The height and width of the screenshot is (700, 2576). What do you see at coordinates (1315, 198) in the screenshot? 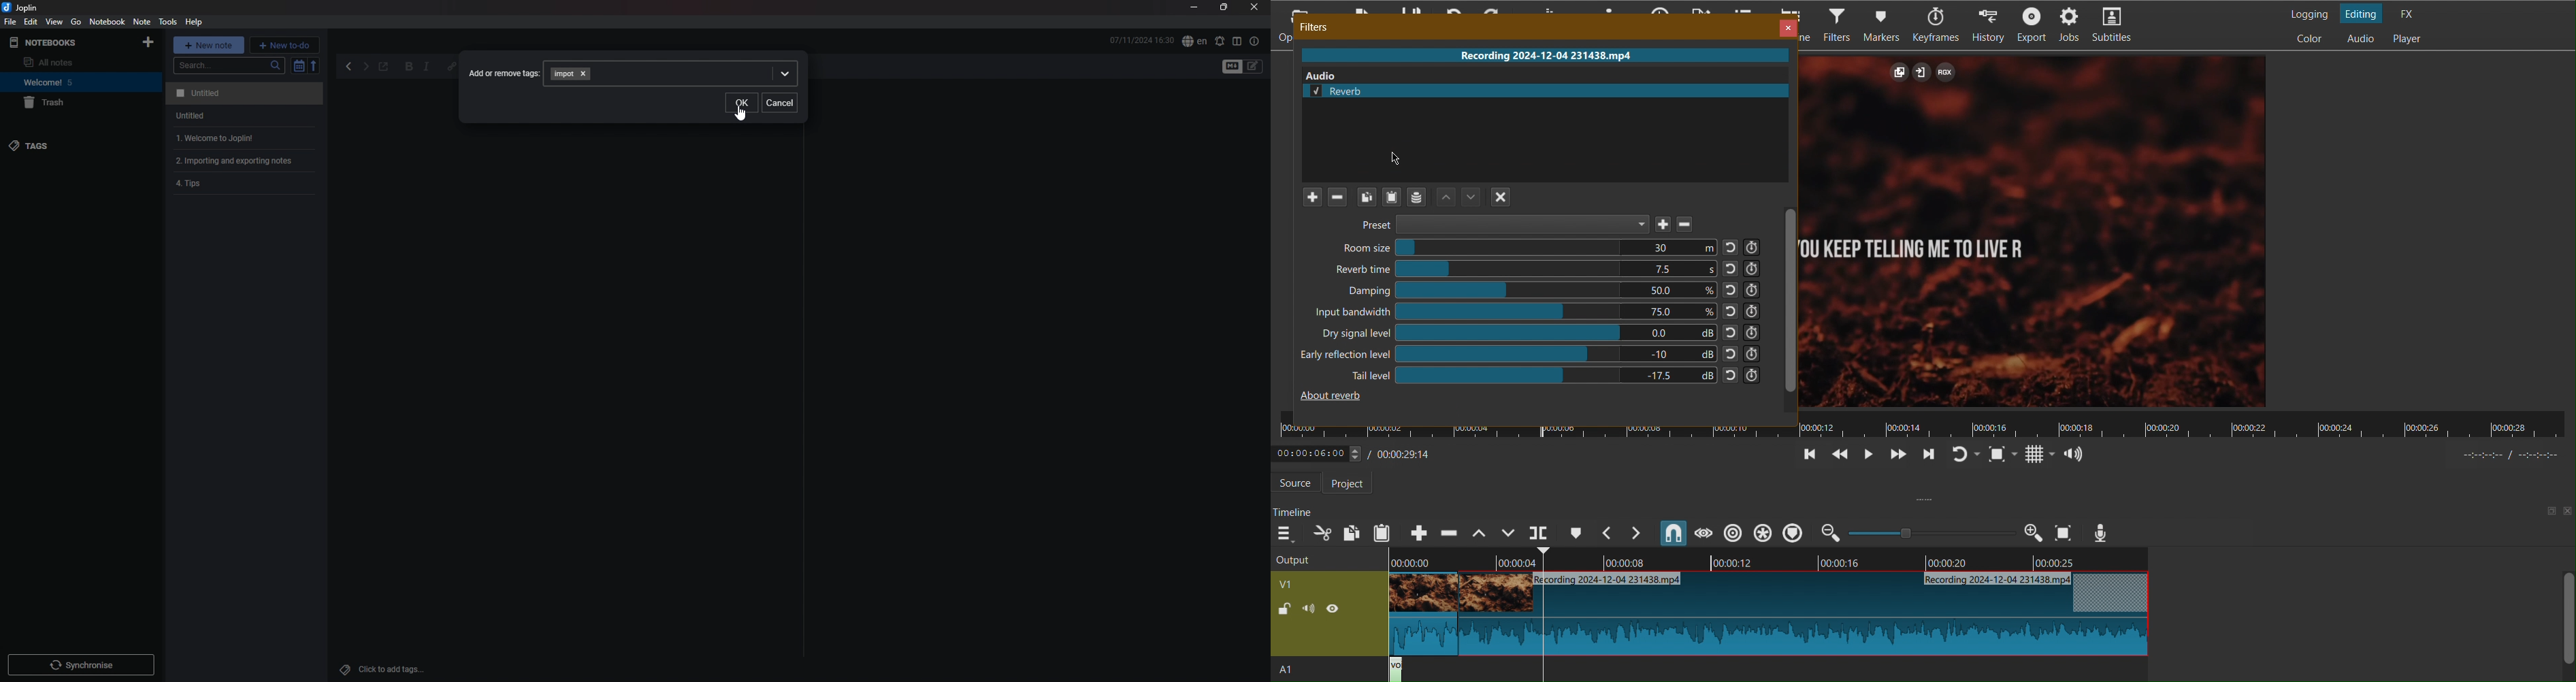
I see `Plus` at bounding box center [1315, 198].